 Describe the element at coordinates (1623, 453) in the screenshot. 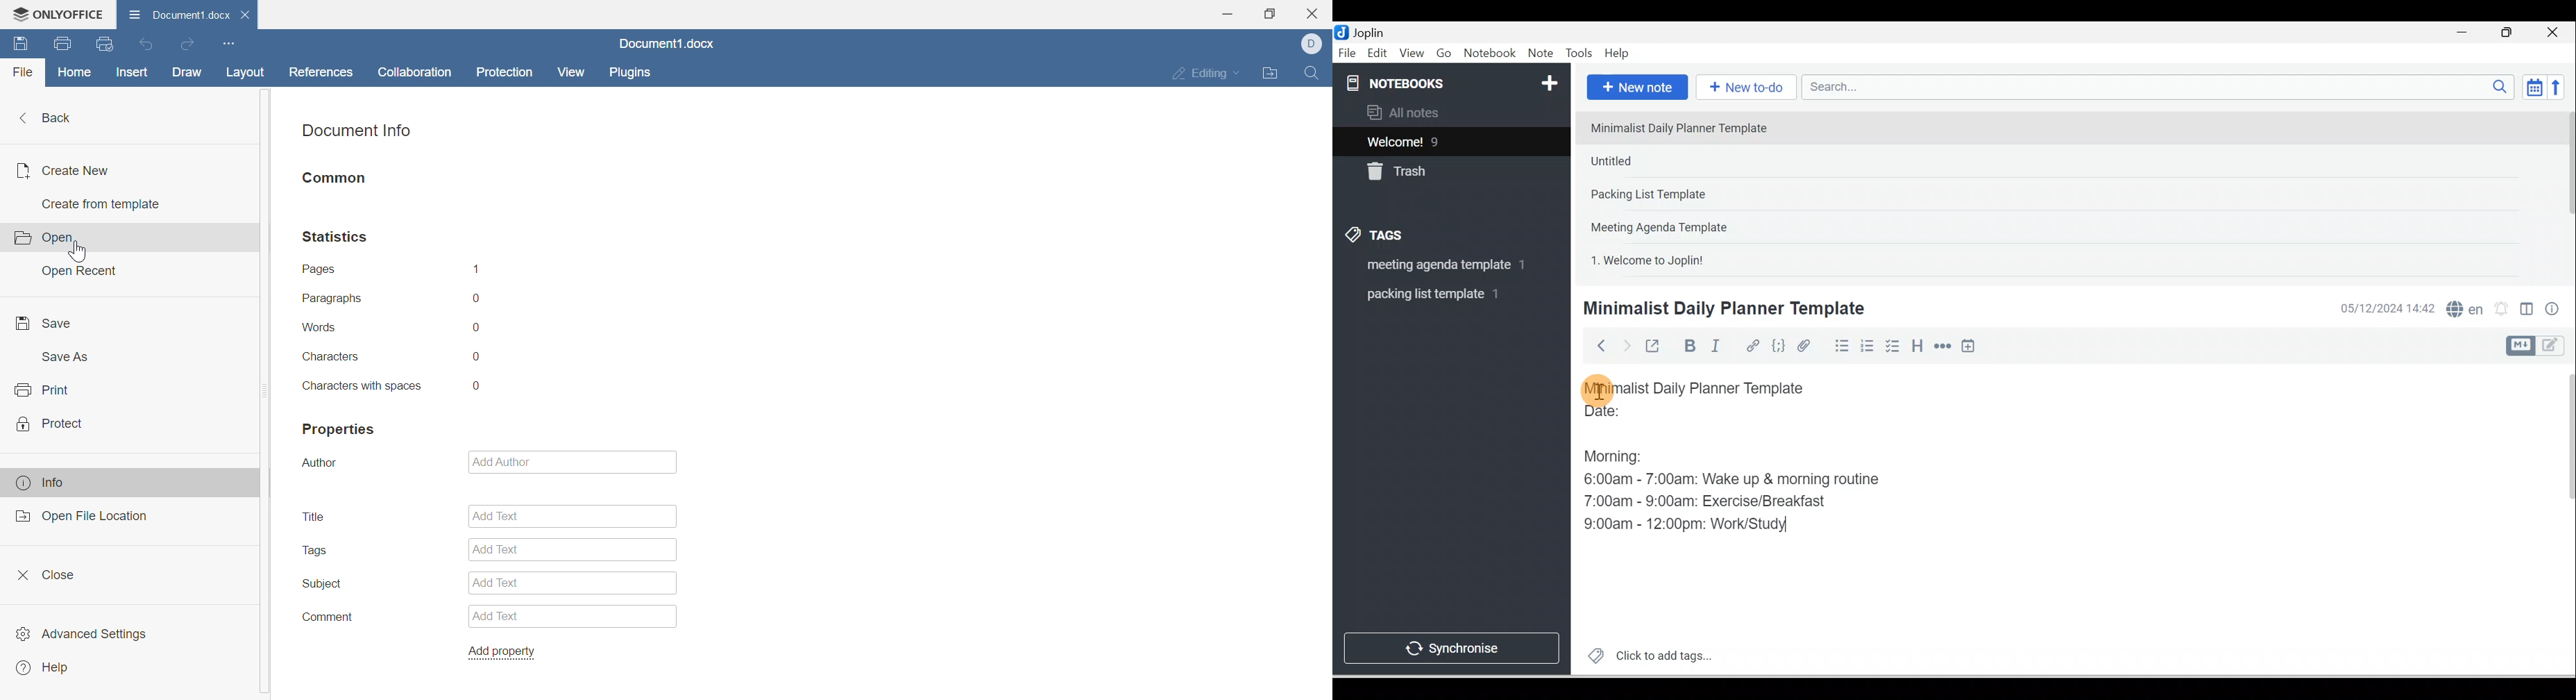

I see `Morning:` at that location.